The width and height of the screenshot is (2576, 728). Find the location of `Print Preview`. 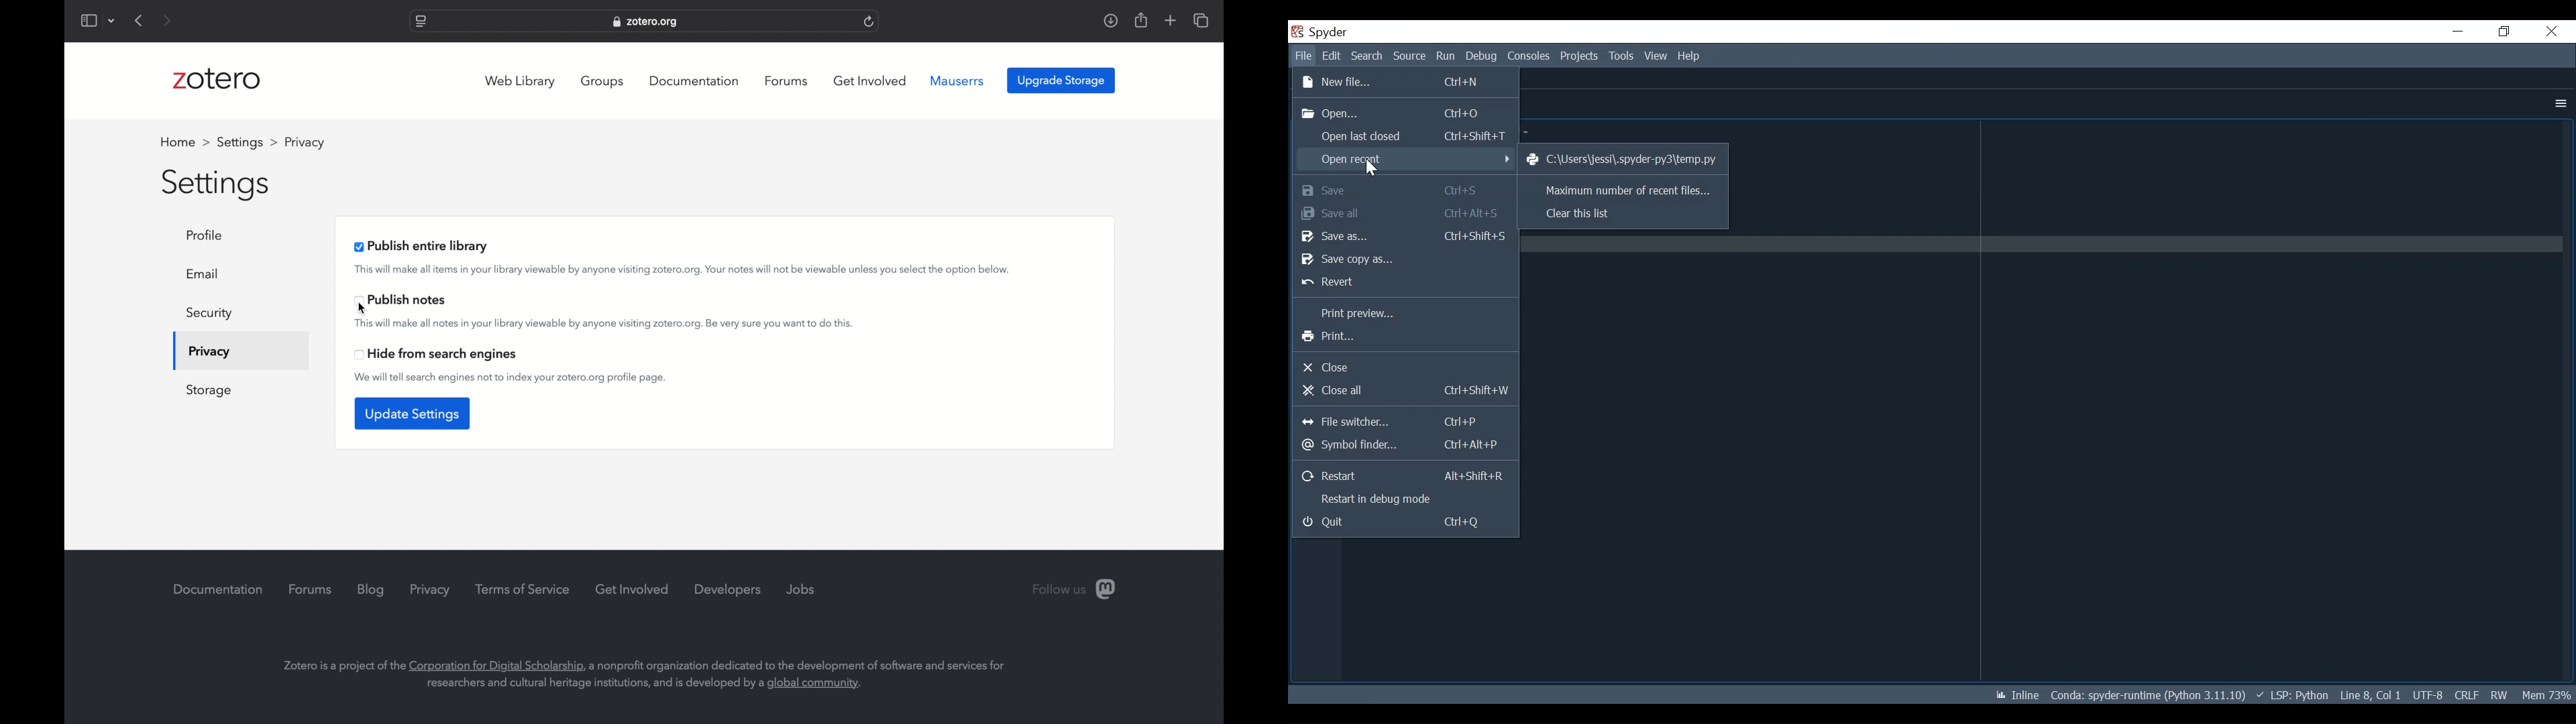

Print Preview is located at coordinates (1404, 313).